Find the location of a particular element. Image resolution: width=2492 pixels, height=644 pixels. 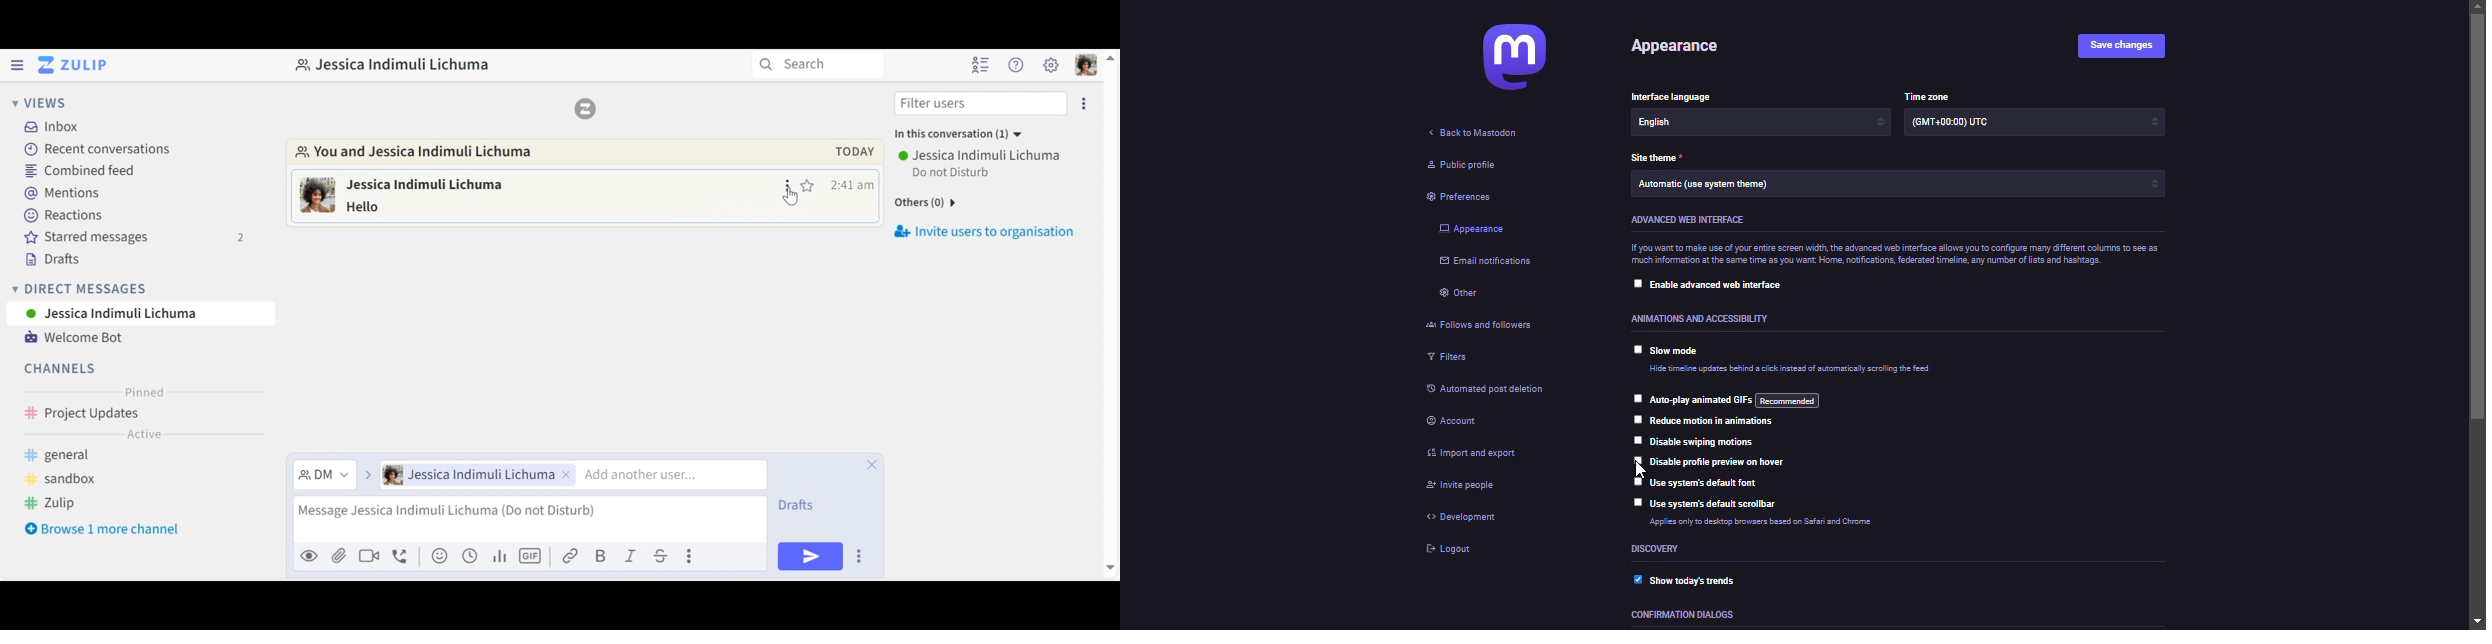

theme is located at coordinates (1712, 186).